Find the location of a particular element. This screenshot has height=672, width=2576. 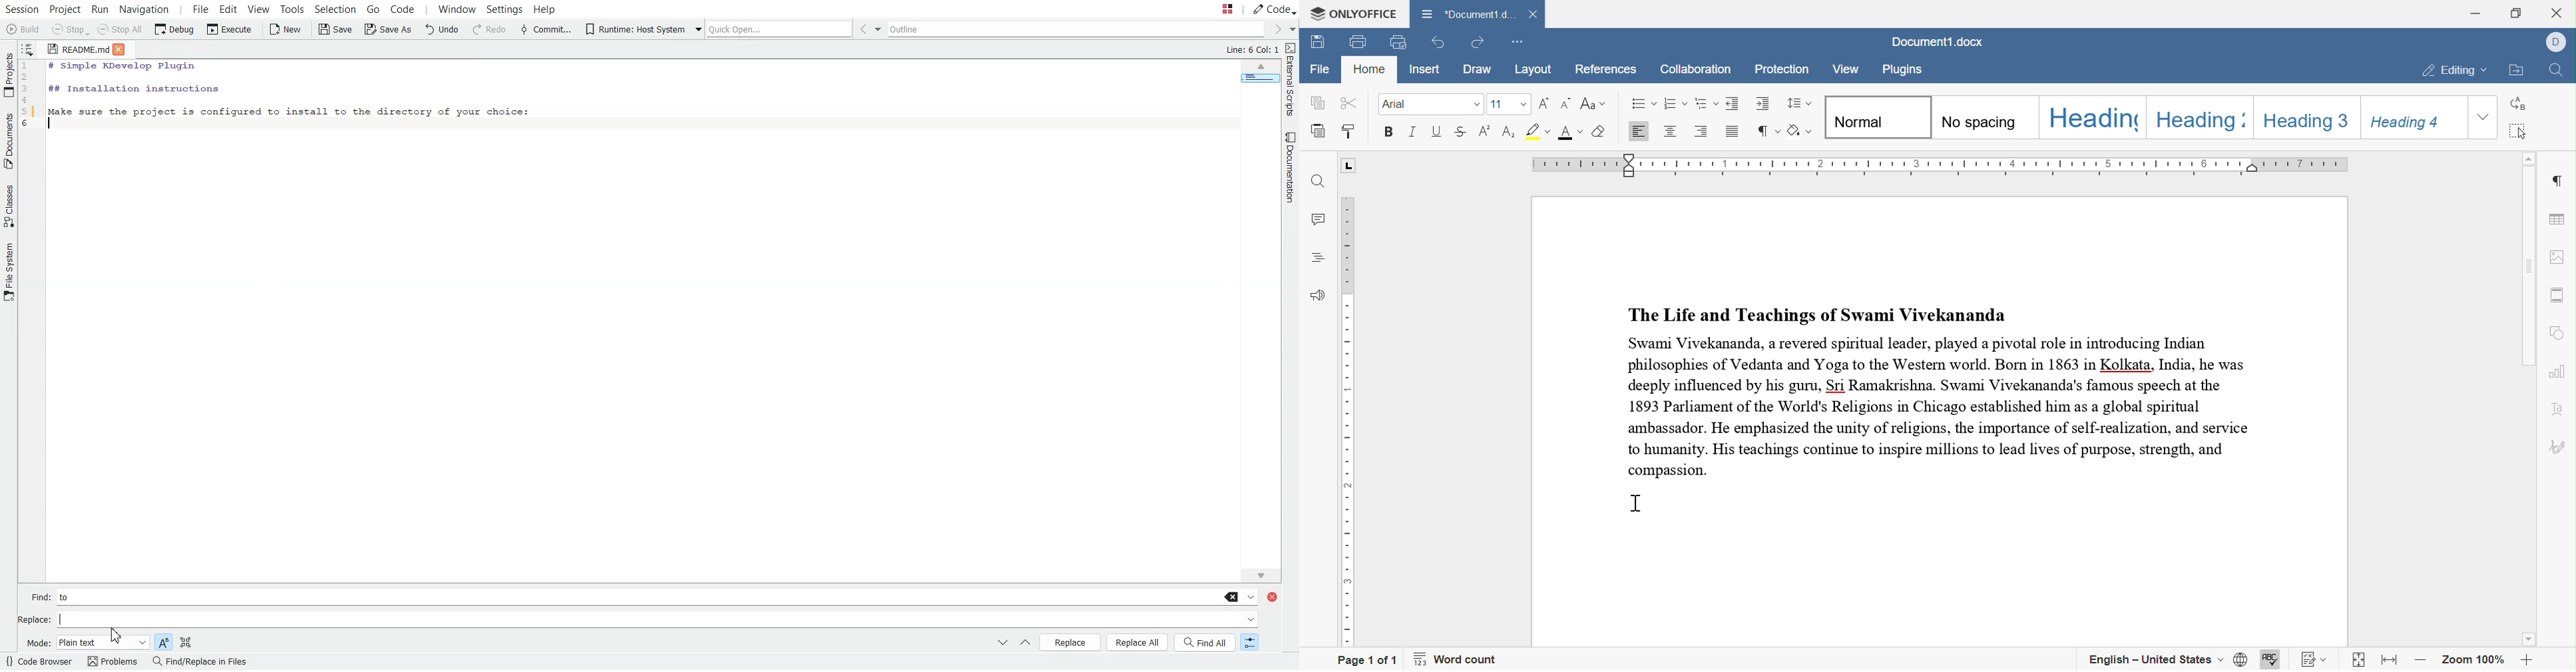

replace is located at coordinates (2516, 104).